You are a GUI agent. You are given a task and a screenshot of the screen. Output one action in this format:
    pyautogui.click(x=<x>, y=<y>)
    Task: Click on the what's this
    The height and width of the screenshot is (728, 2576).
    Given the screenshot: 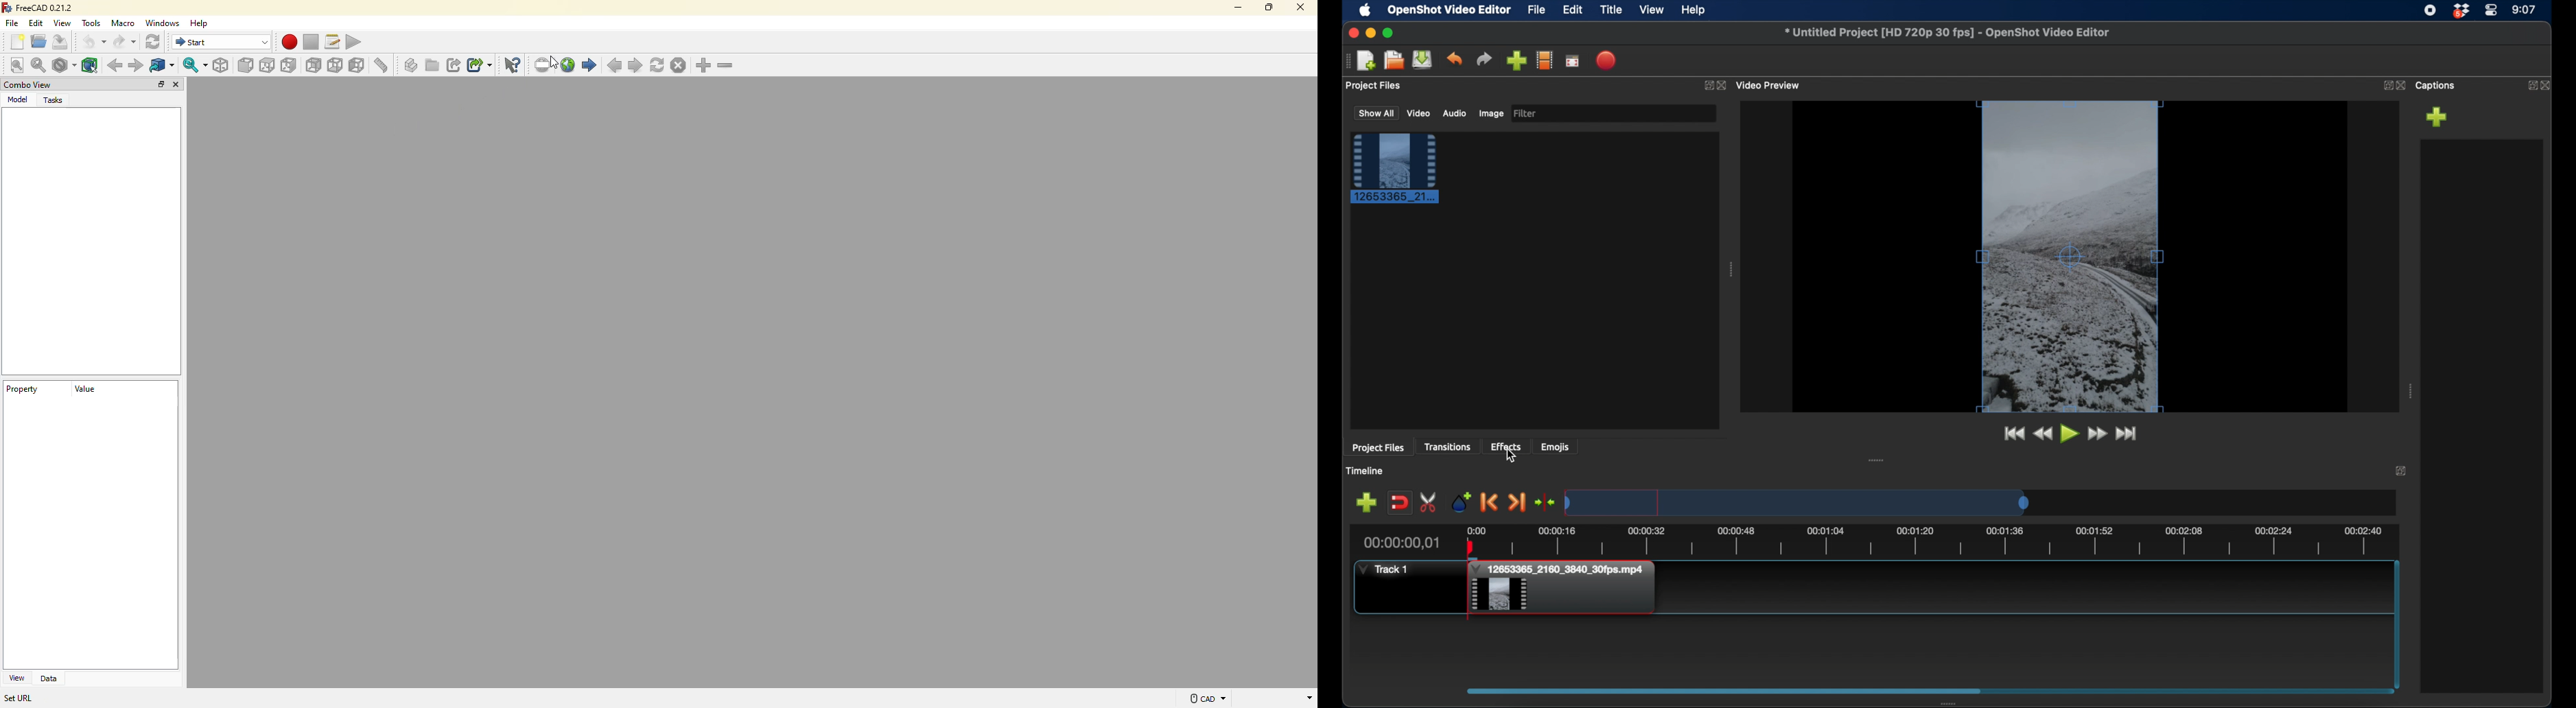 What is the action you would take?
    pyautogui.click(x=514, y=64)
    